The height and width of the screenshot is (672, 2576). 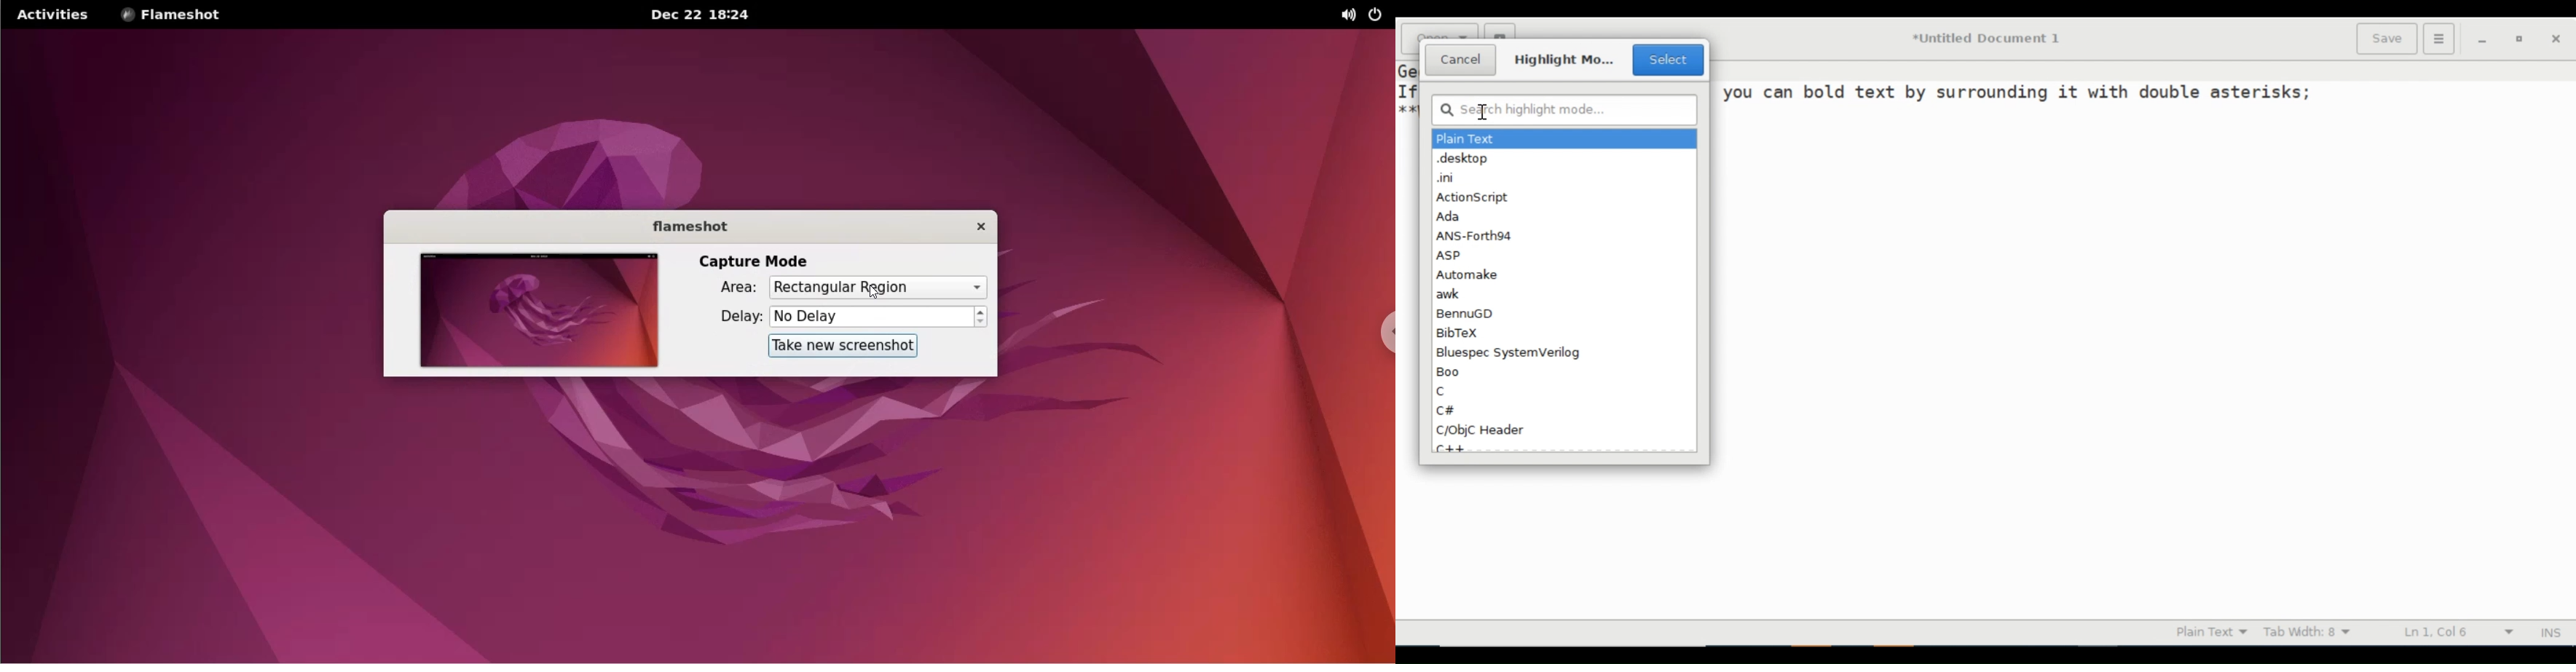 What do you see at coordinates (2317, 632) in the screenshot?
I see `Tab Width` at bounding box center [2317, 632].